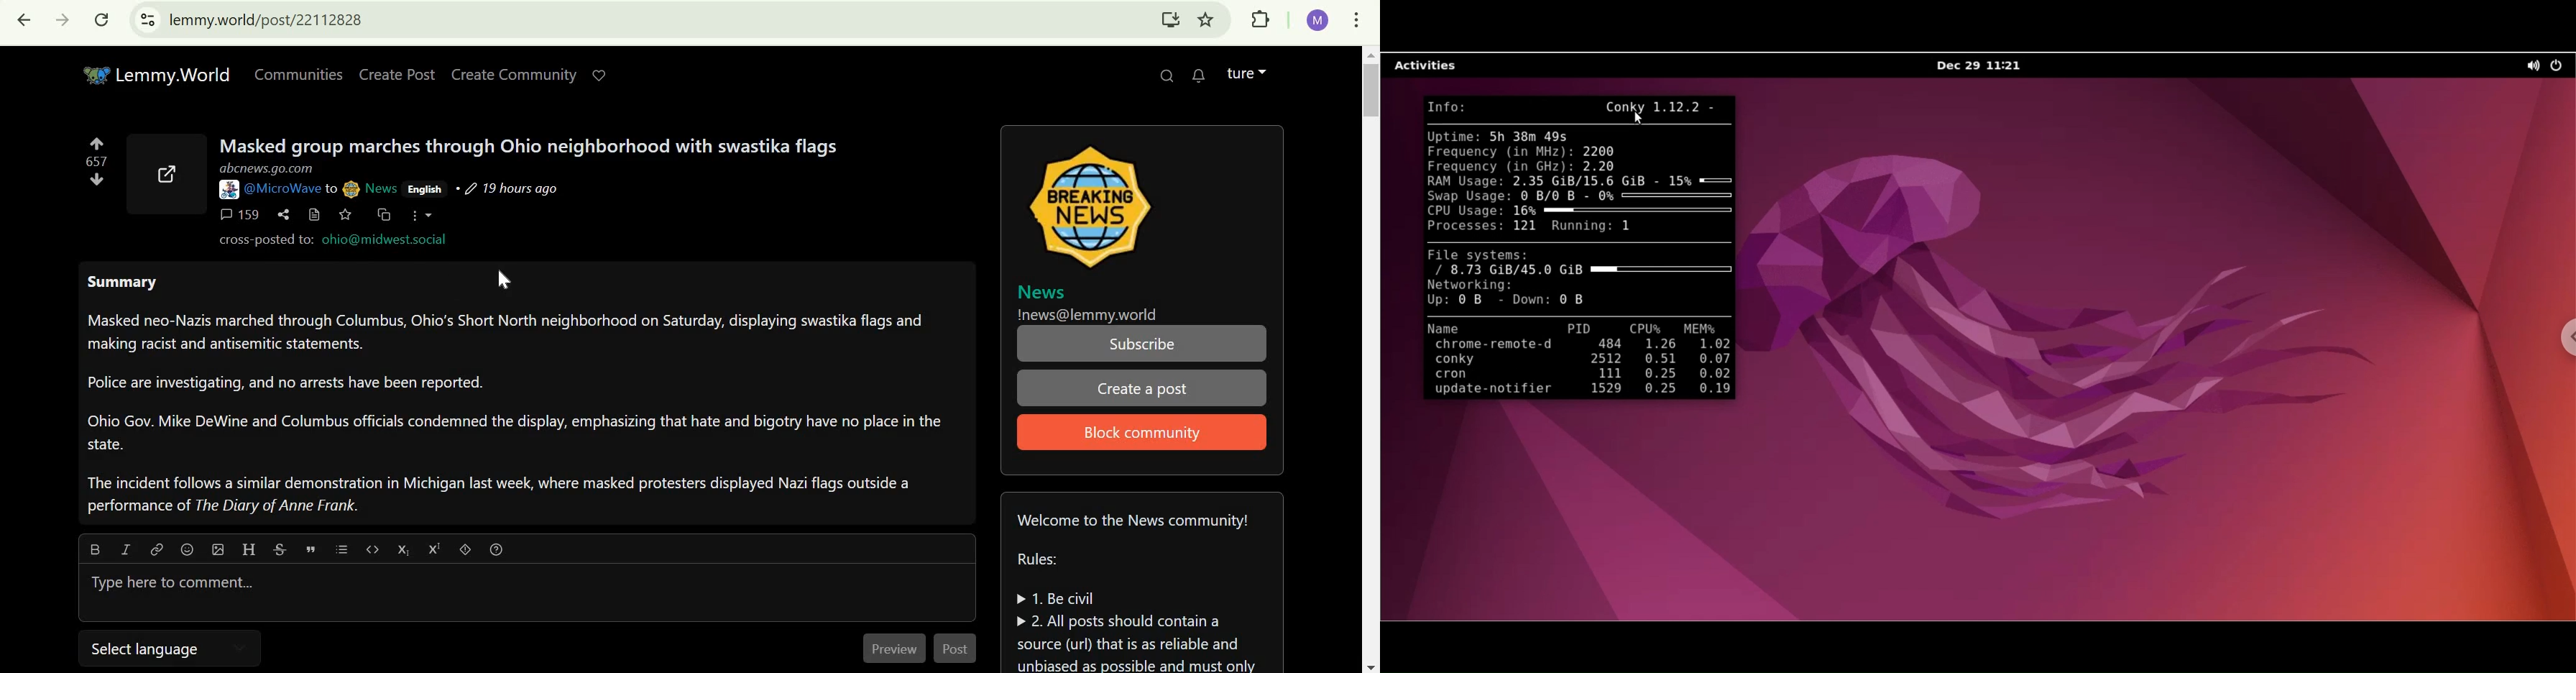 The width and height of the screenshot is (2576, 700). What do you see at coordinates (326, 240) in the screenshot?
I see `cross-posted to: ohio@midwest.social` at bounding box center [326, 240].